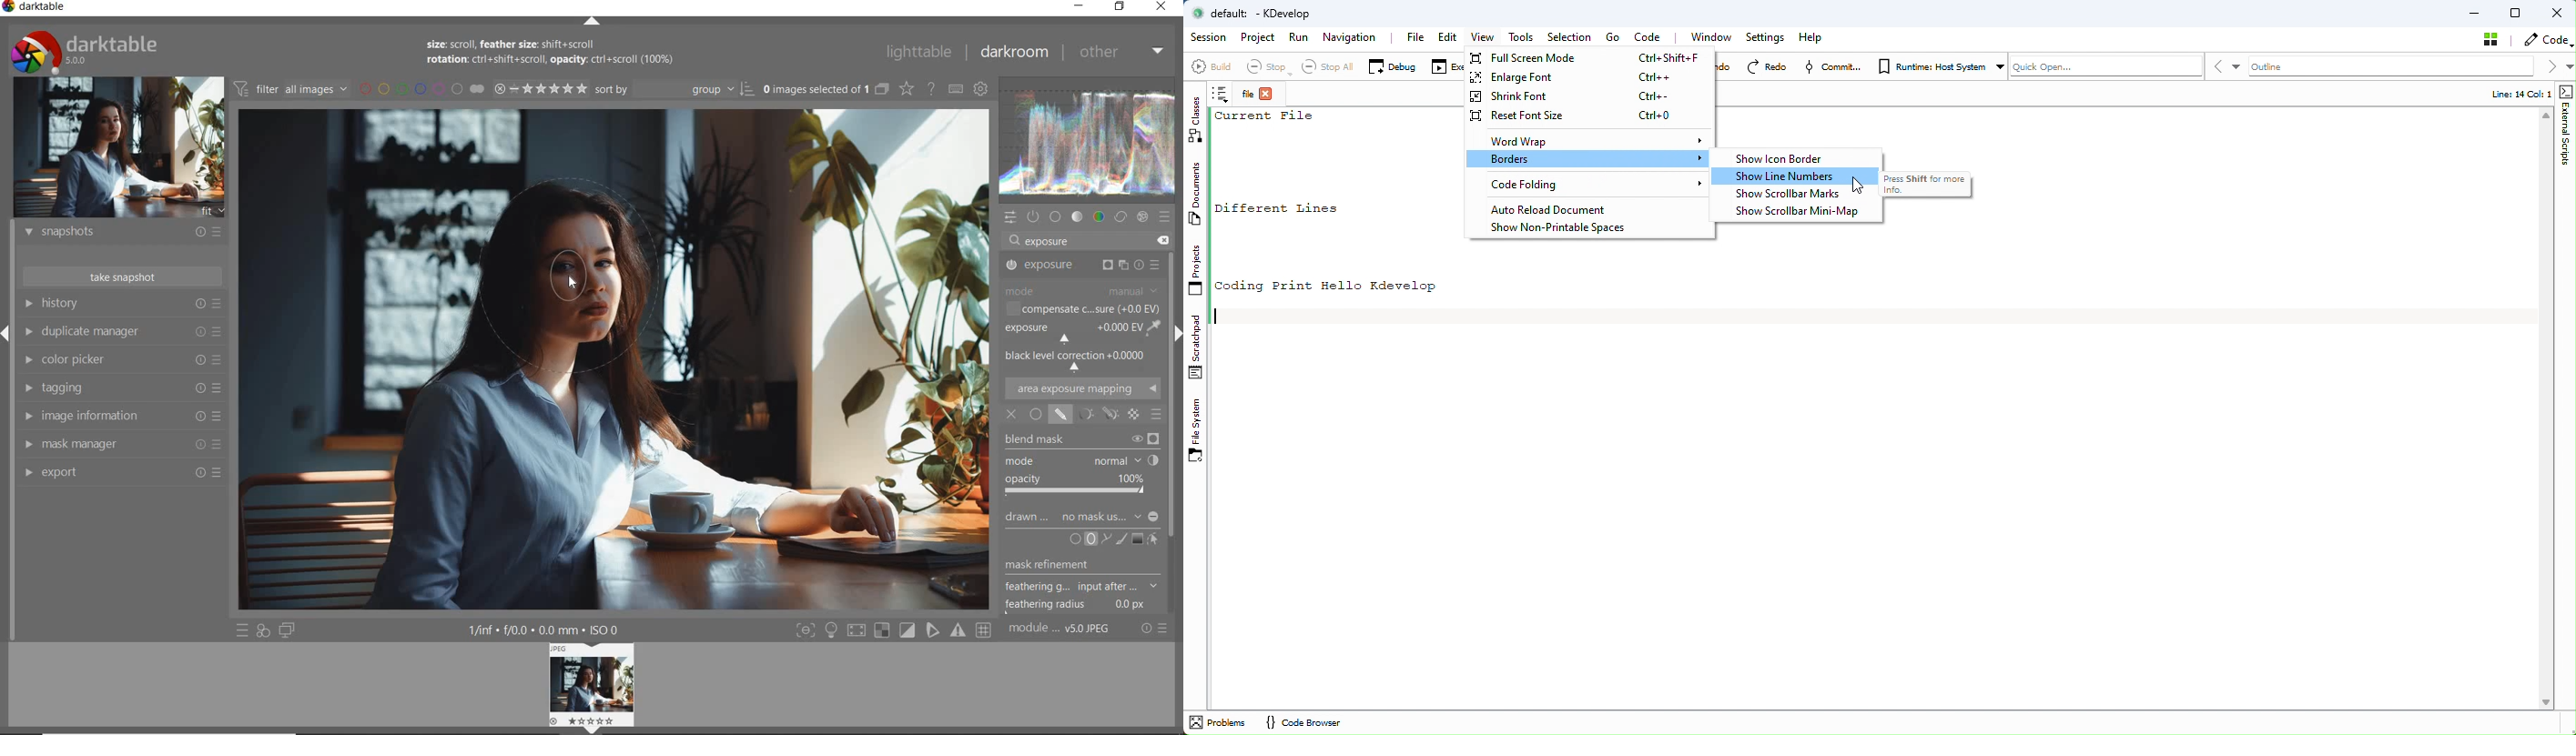 The image size is (2576, 756). Describe the element at coordinates (1122, 54) in the screenshot. I see `other` at that location.